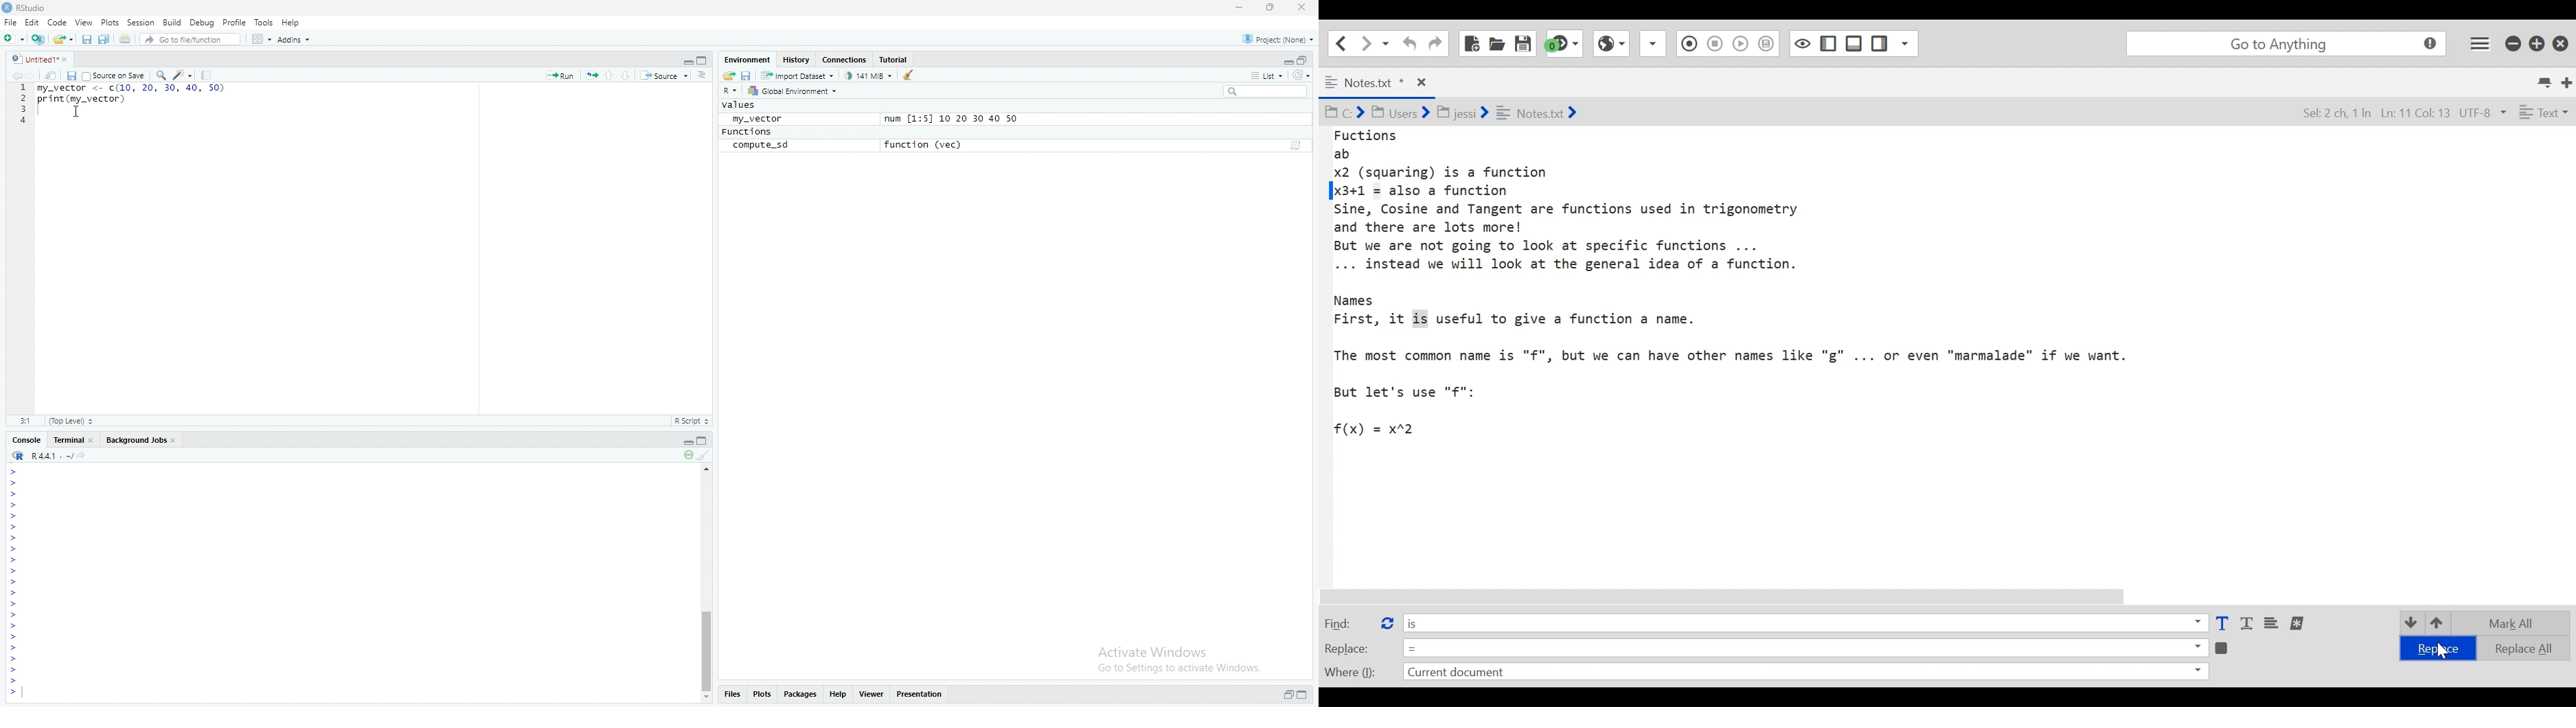  I want to click on Search bar, so click(1270, 91).